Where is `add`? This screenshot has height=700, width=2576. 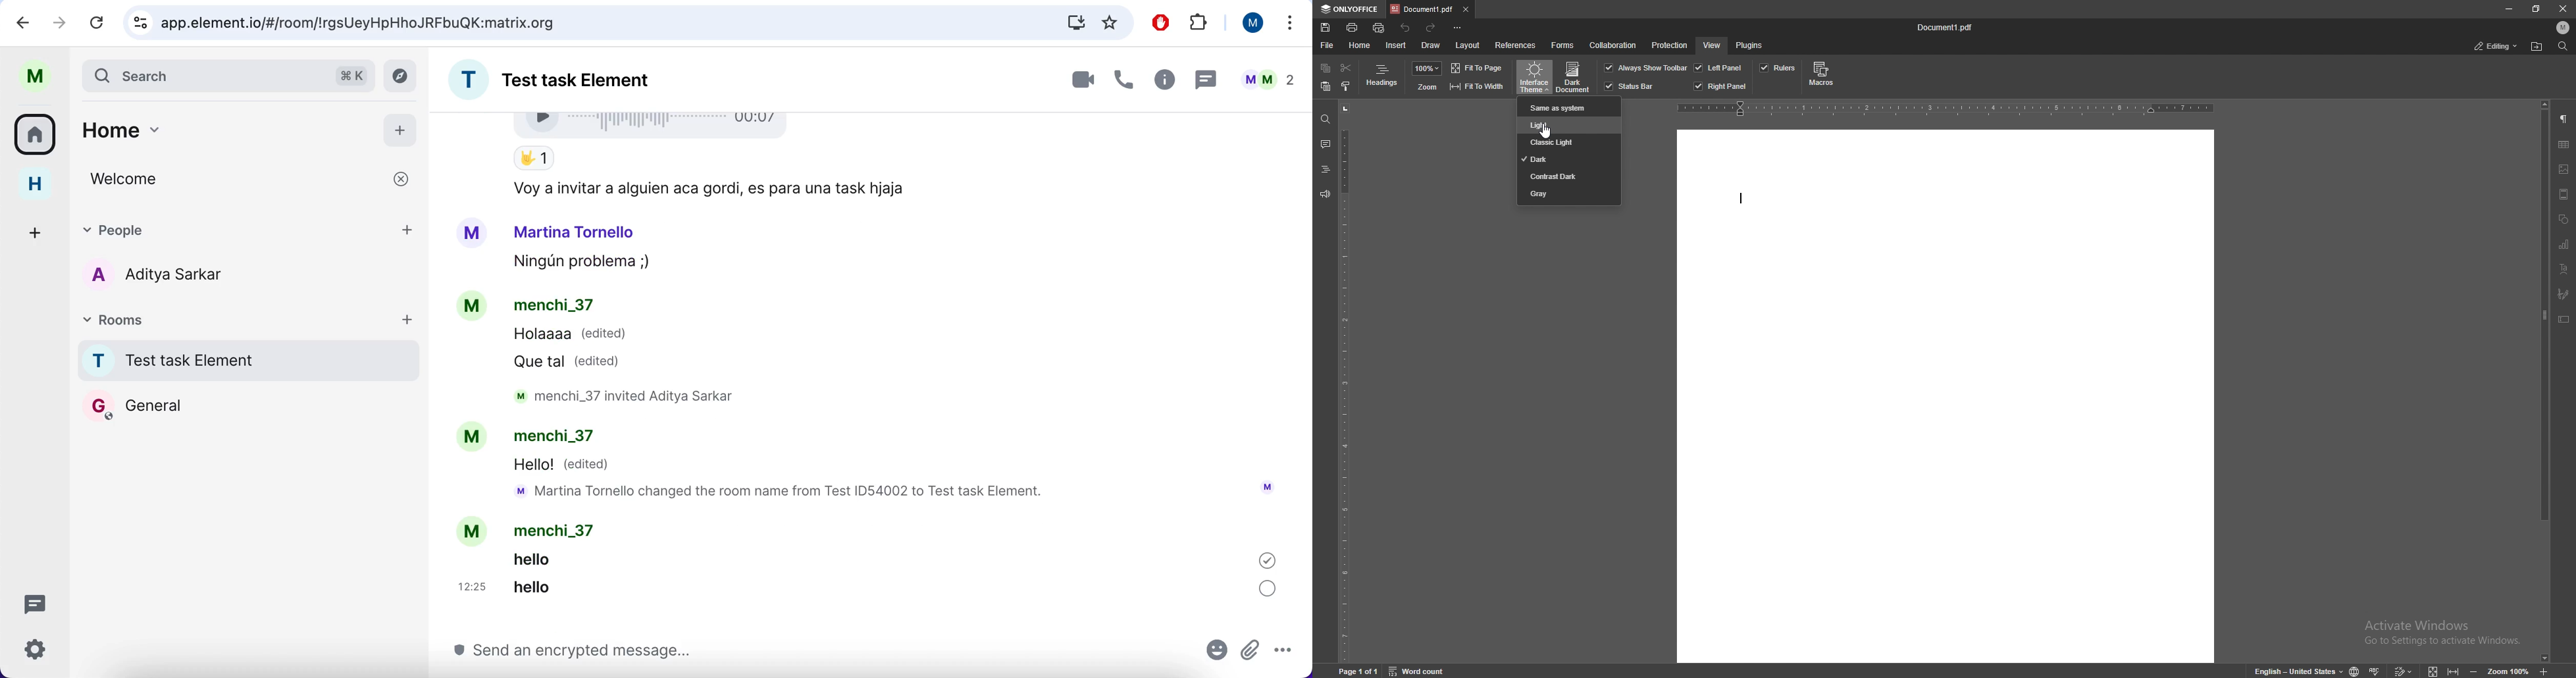
add is located at coordinates (409, 228).